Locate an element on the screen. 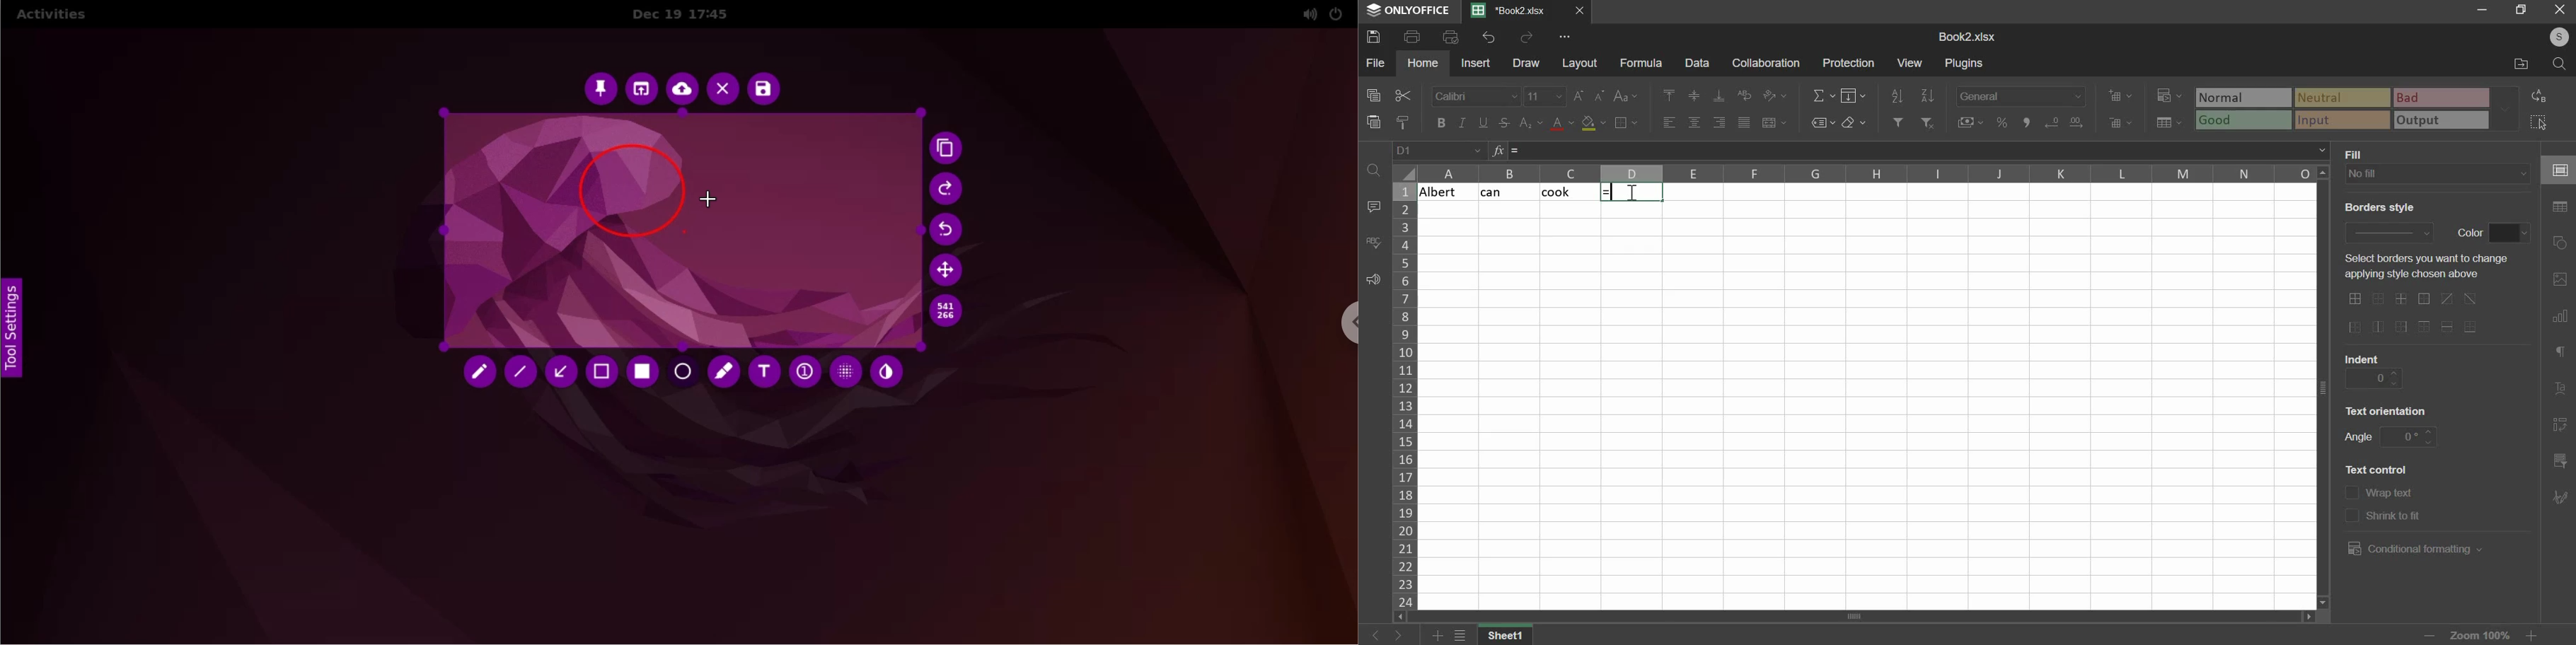 This screenshot has height=672, width=2576. comma style is located at coordinates (2029, 122).